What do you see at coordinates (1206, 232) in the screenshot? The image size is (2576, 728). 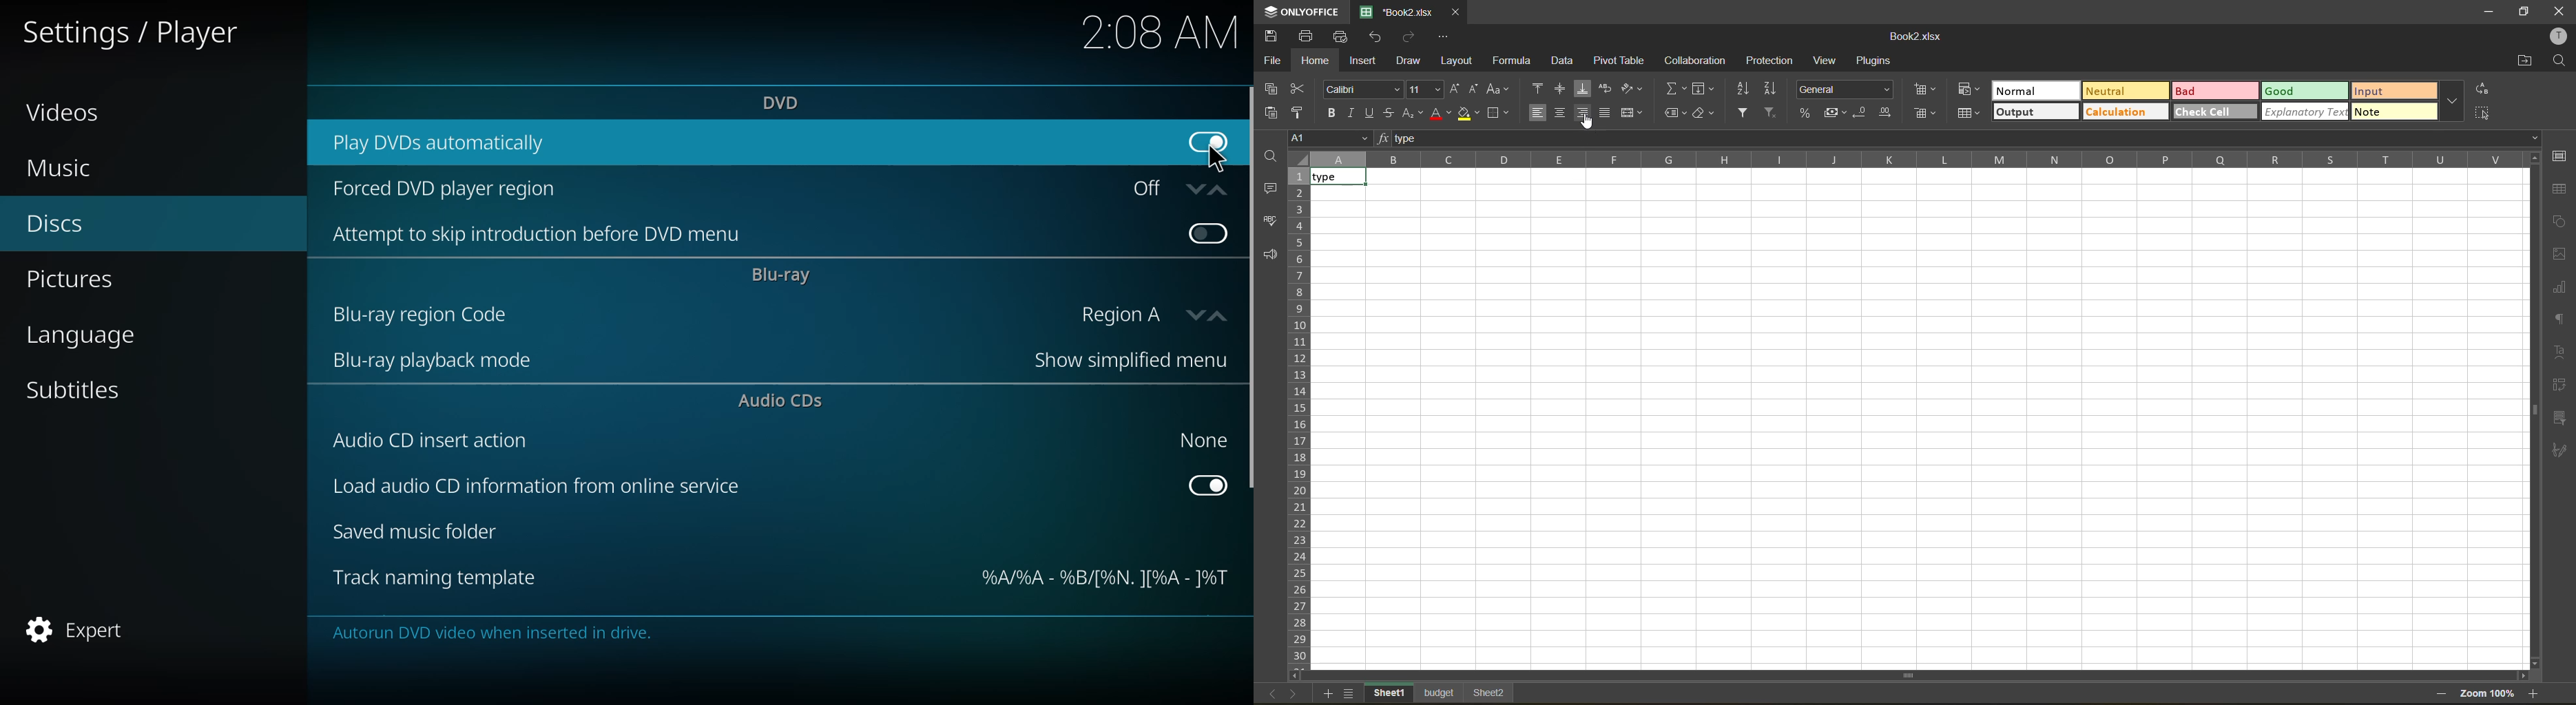 I see `click to enable` at bounding box center [1206, 232].